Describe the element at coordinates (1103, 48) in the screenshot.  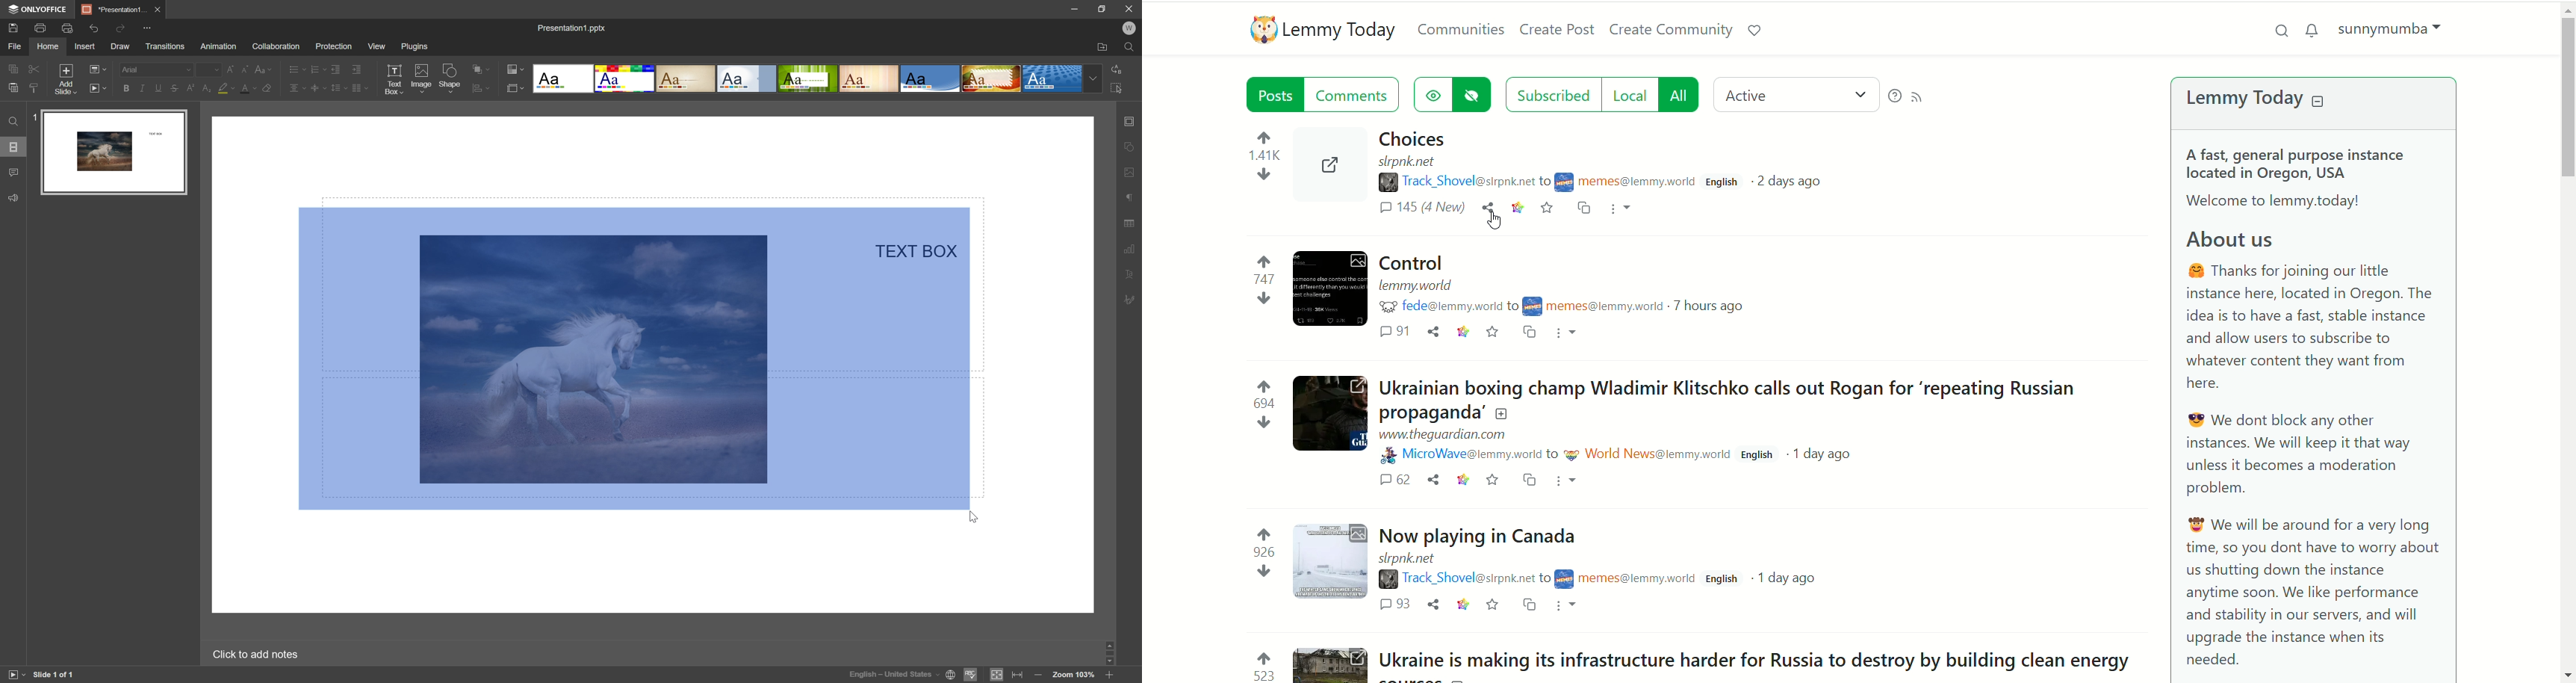
I see `open file location` at that location.